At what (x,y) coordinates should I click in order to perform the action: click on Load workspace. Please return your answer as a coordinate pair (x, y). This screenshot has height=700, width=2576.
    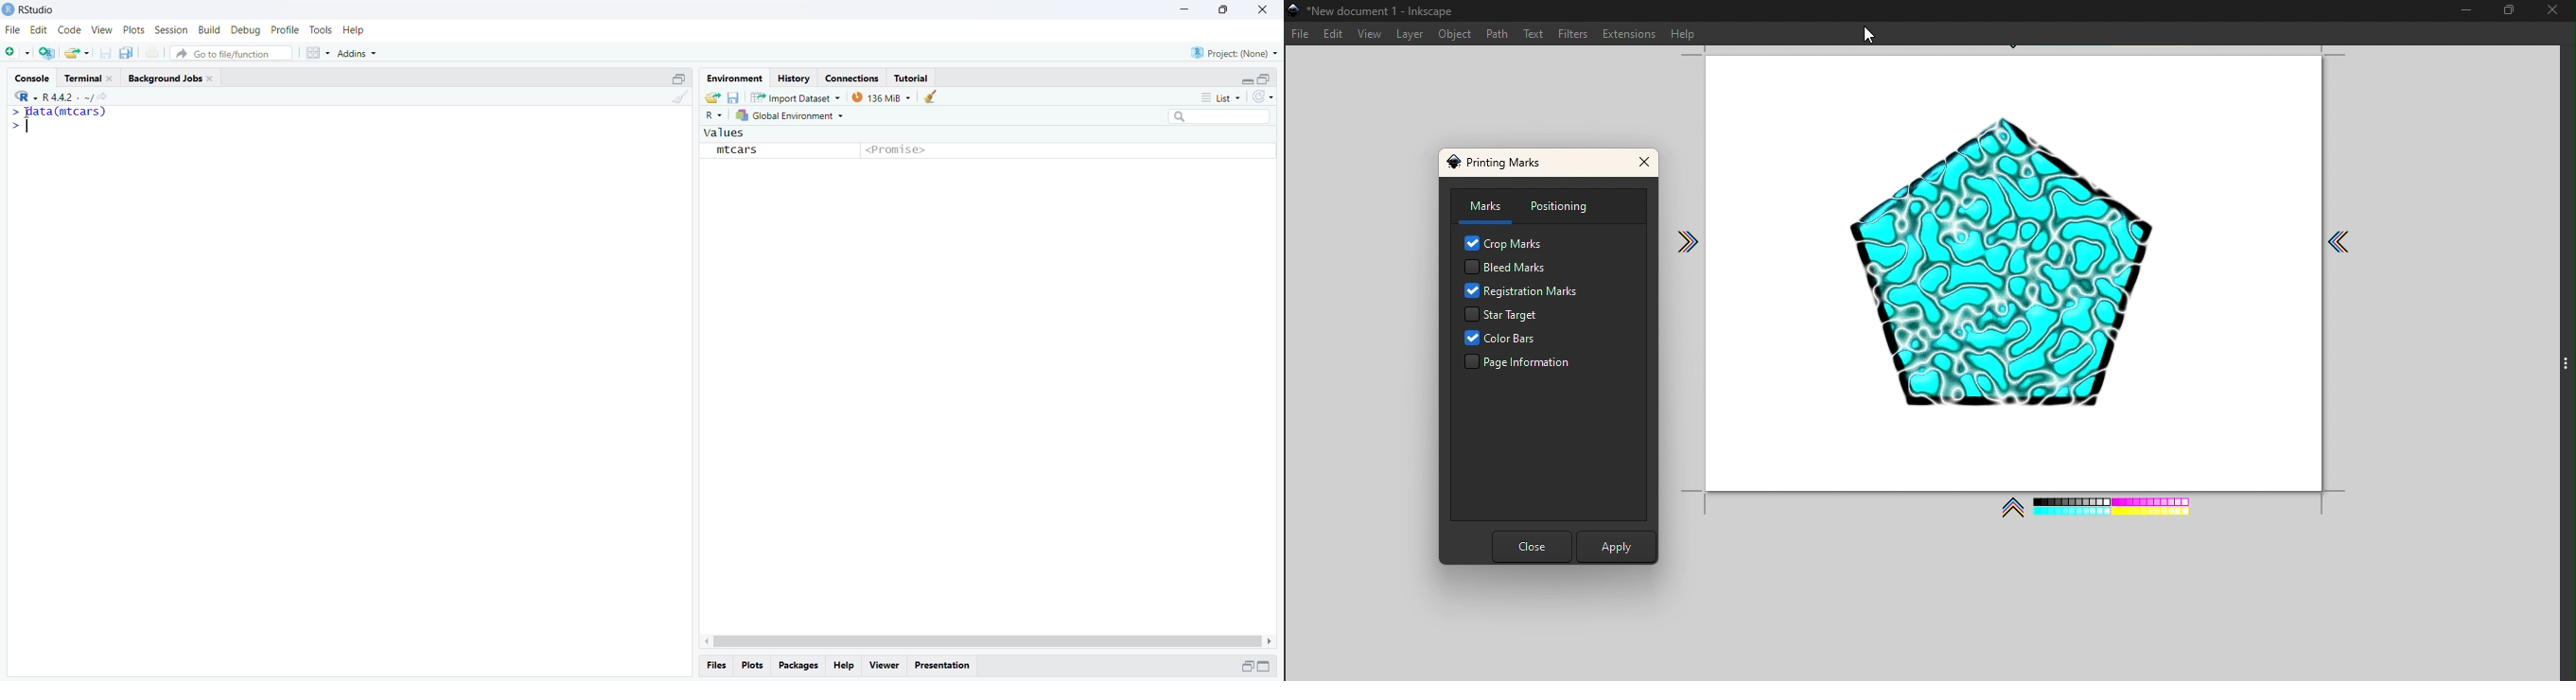
    Looking at the image, I should click on (711, 97).